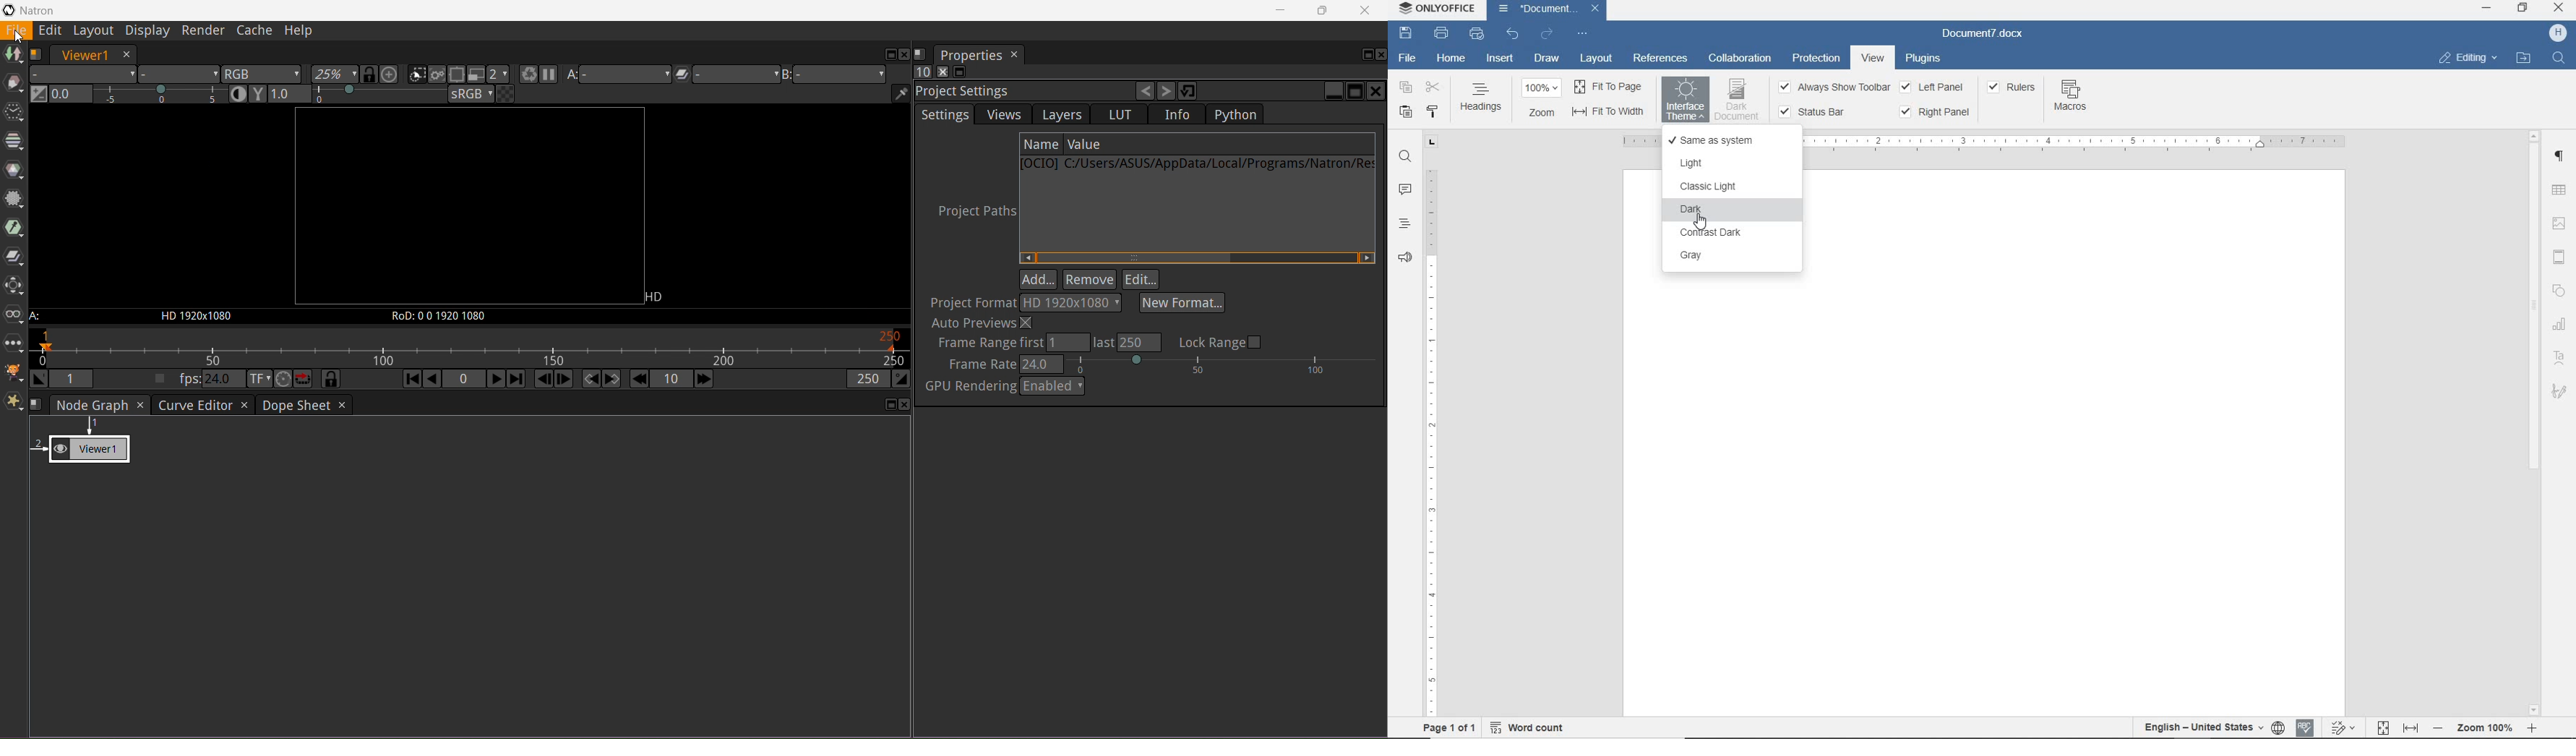  What do you see at coordinates (1434, 113) in the screenshot?
I see `COPY STYLE` at bounding box center [1434, 113].